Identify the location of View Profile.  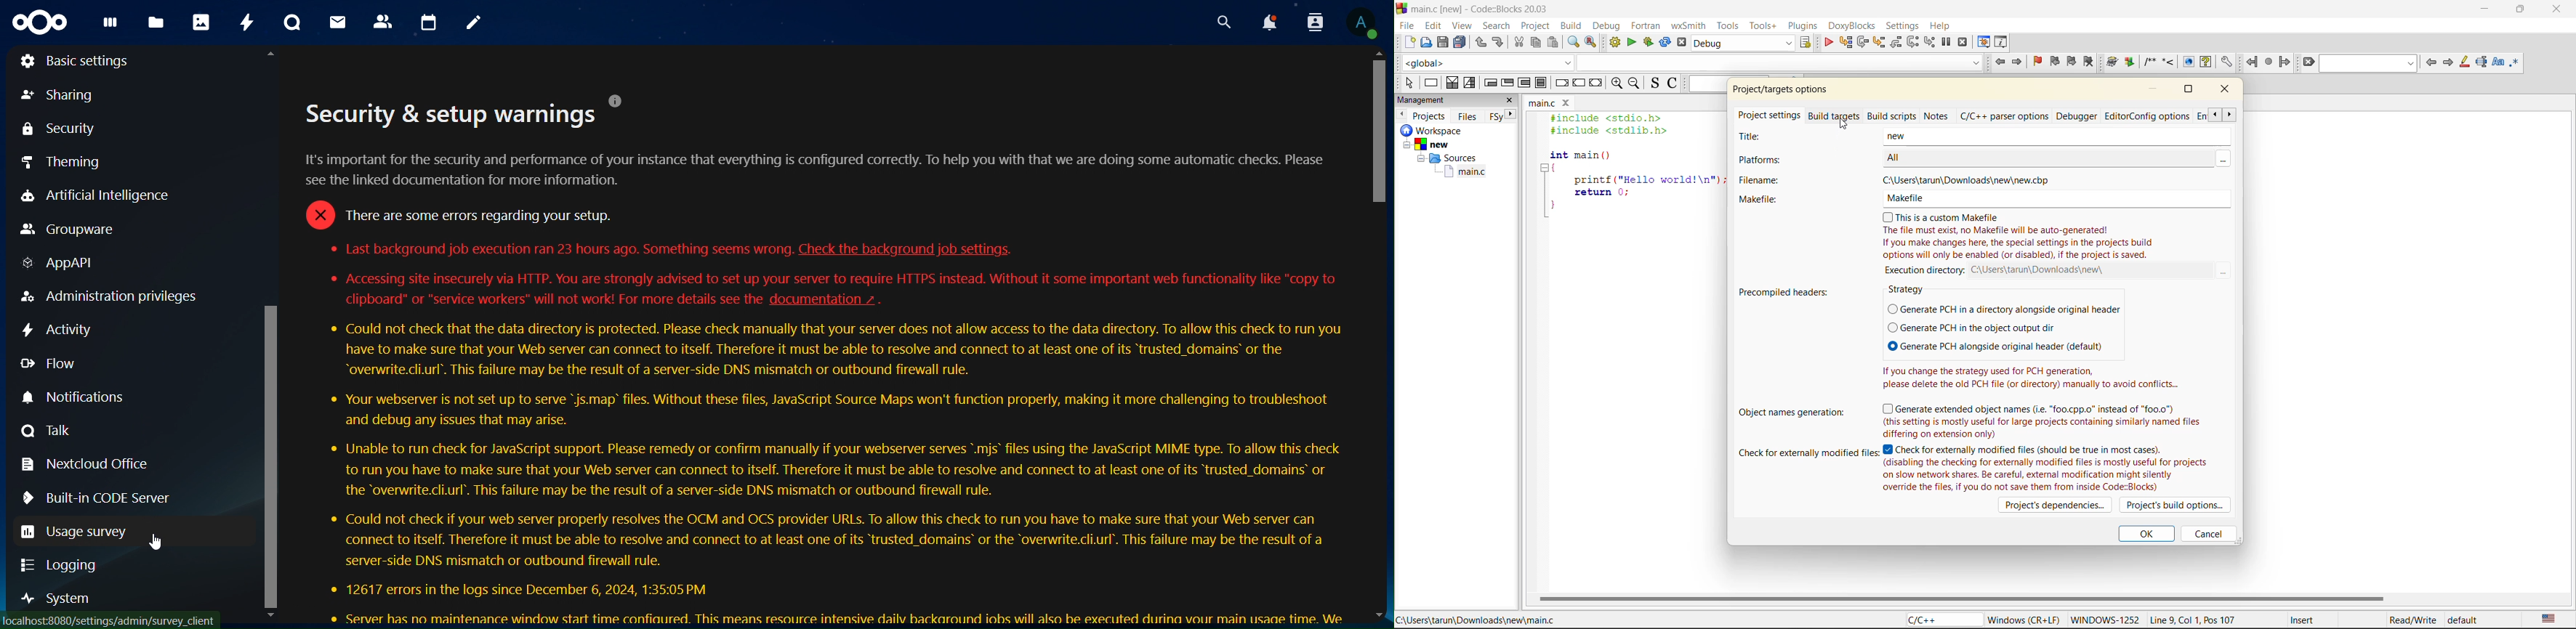
(1363, 23).